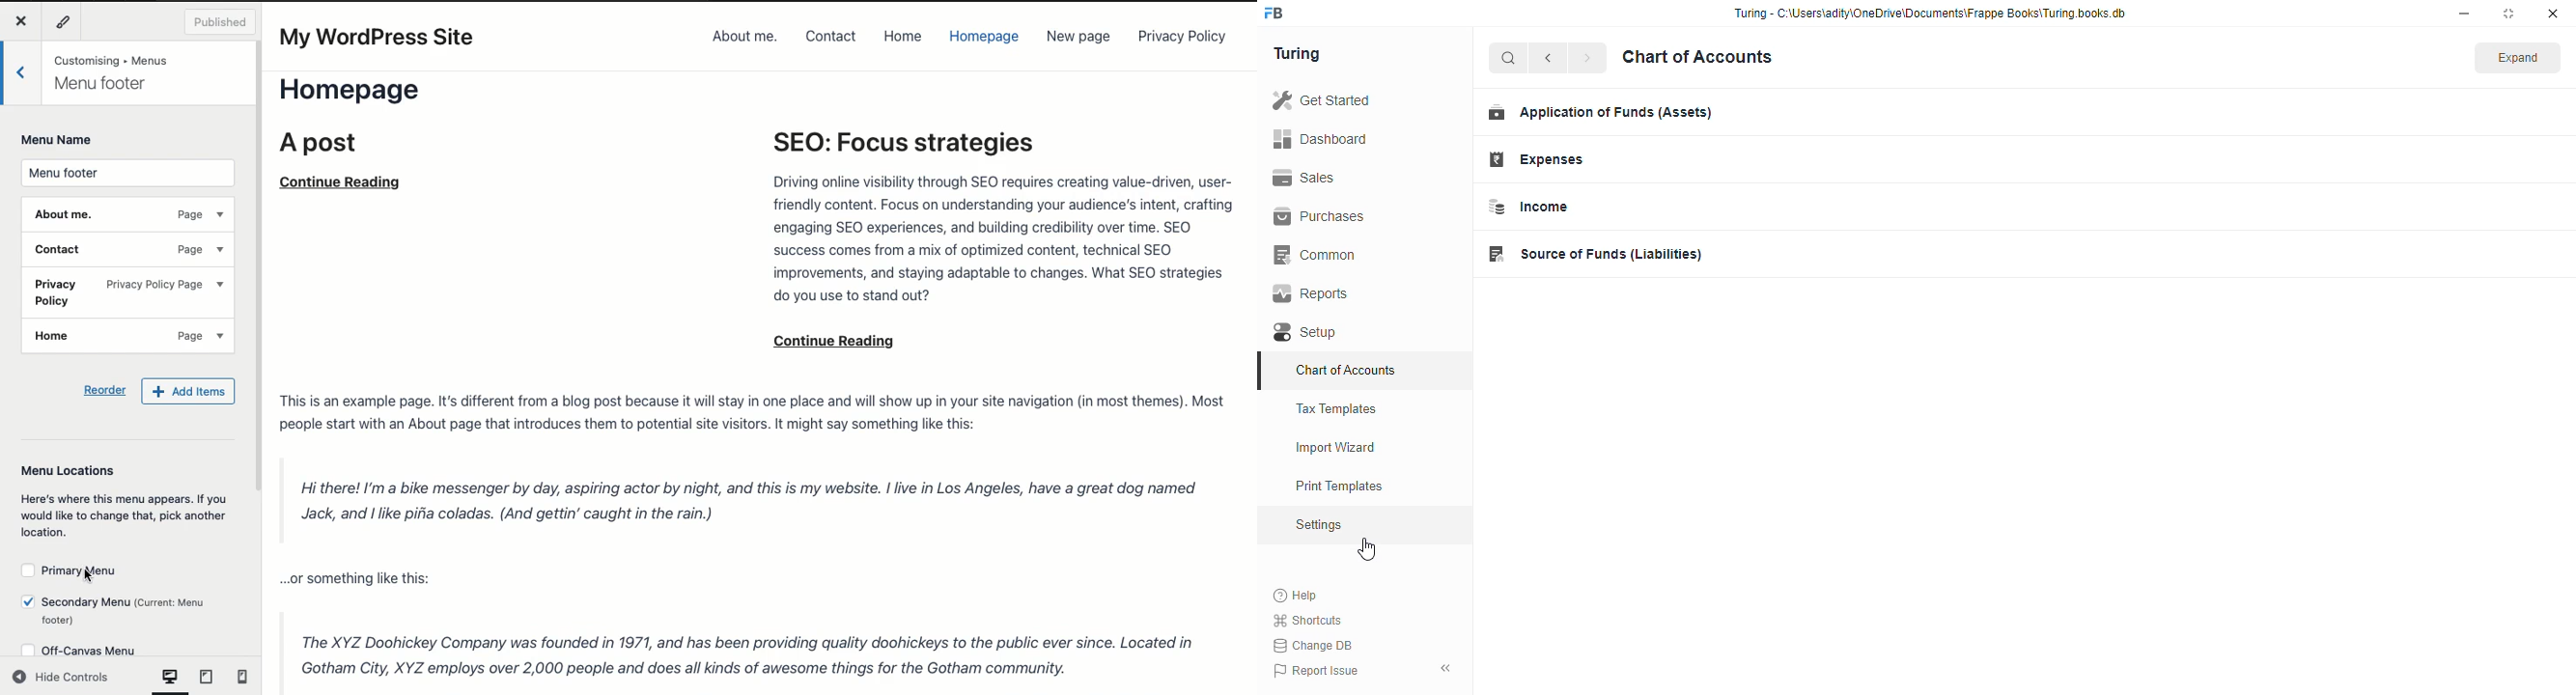  I want to click on Turing, so click(1302, 54).